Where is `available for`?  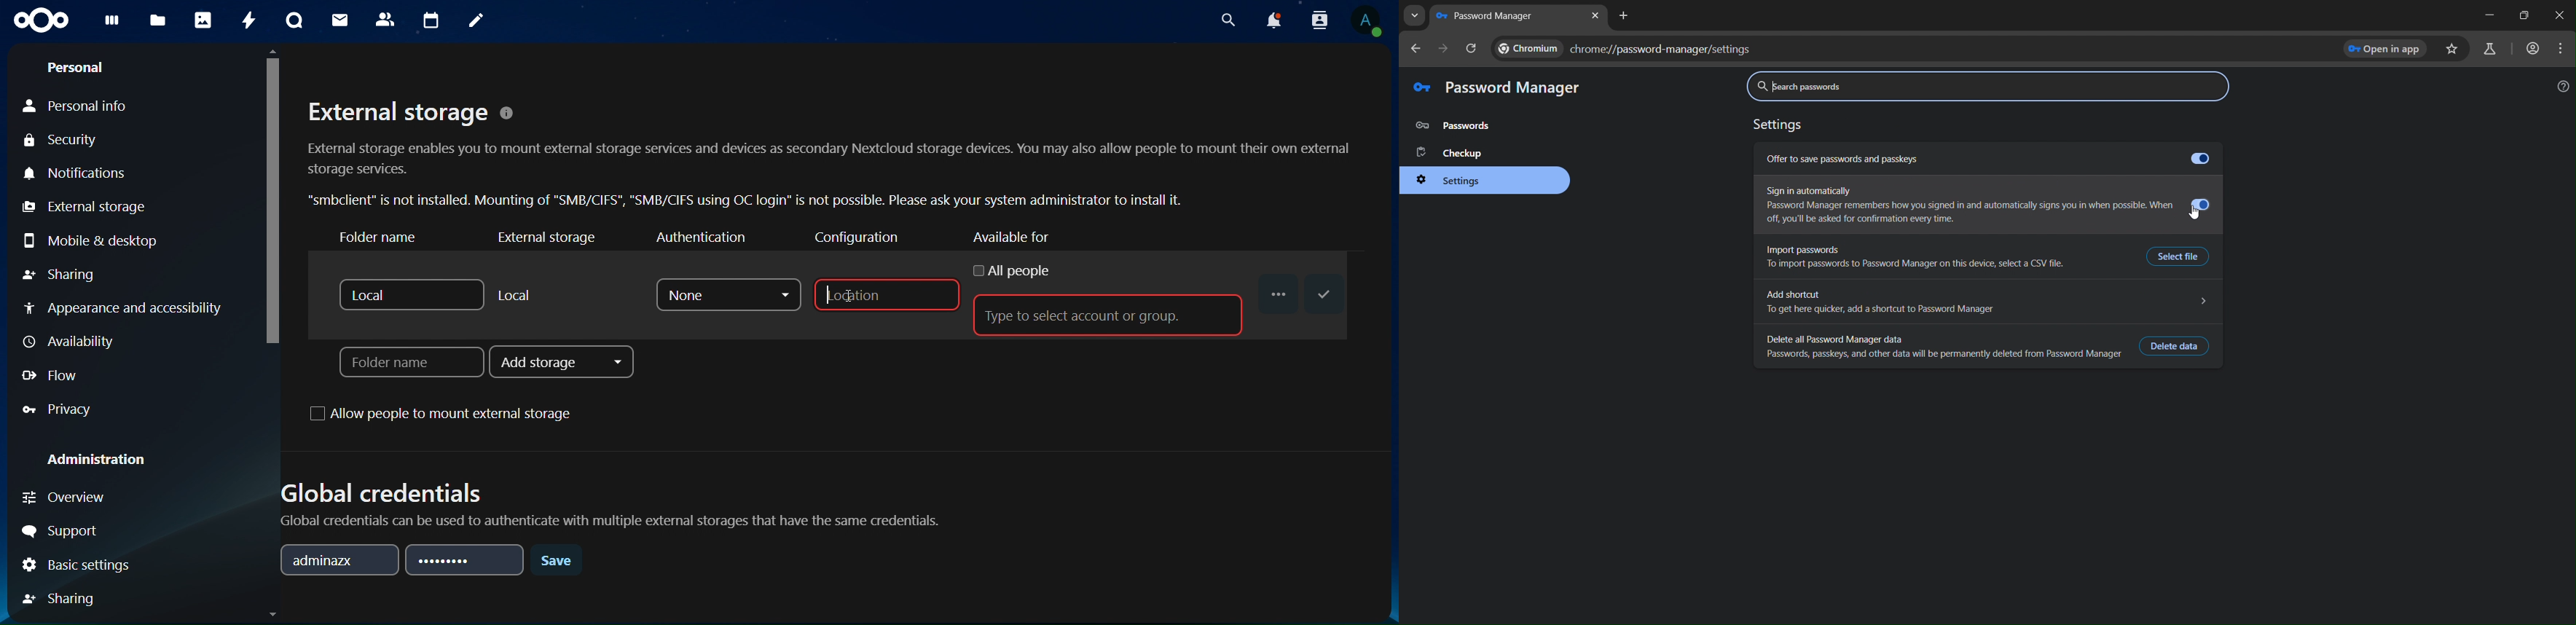 available for is located at coordinates (1026, 236).